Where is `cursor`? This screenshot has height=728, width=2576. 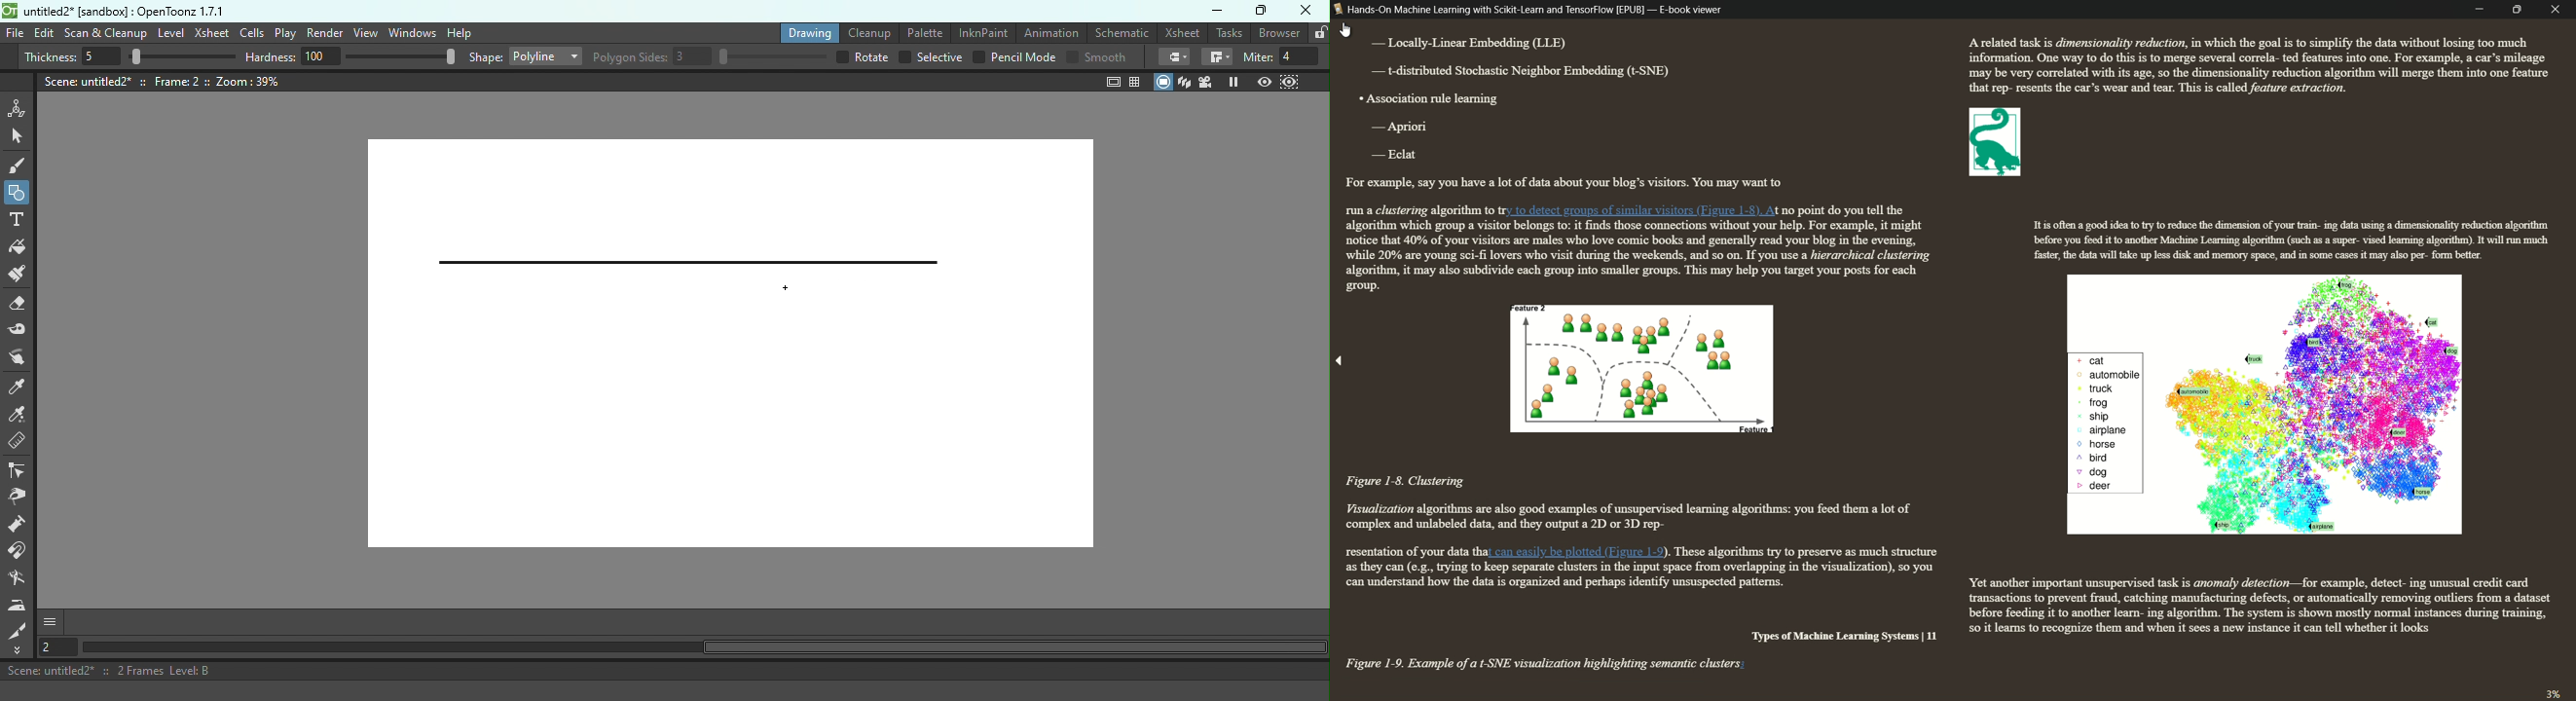
cursor is located at coordinates (1347, 30).